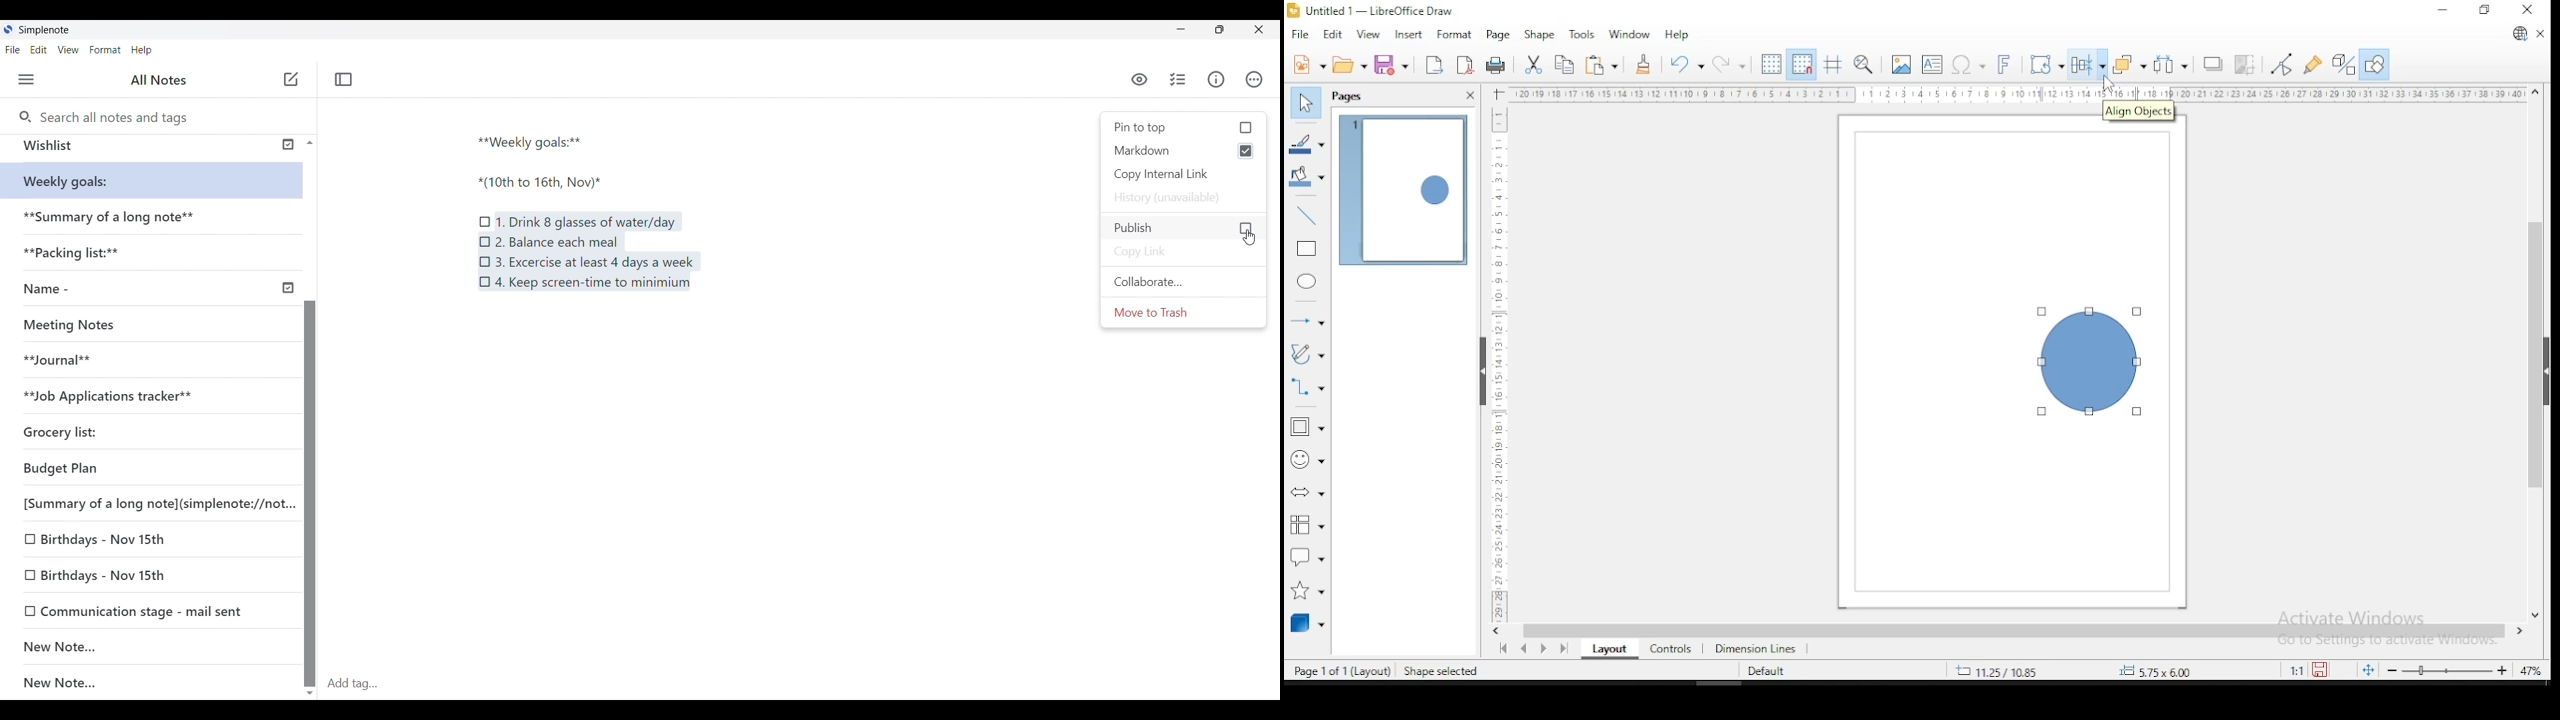  Describe the element at coordinates (1604, 65) in the screenshot. I see `paste` at that location.